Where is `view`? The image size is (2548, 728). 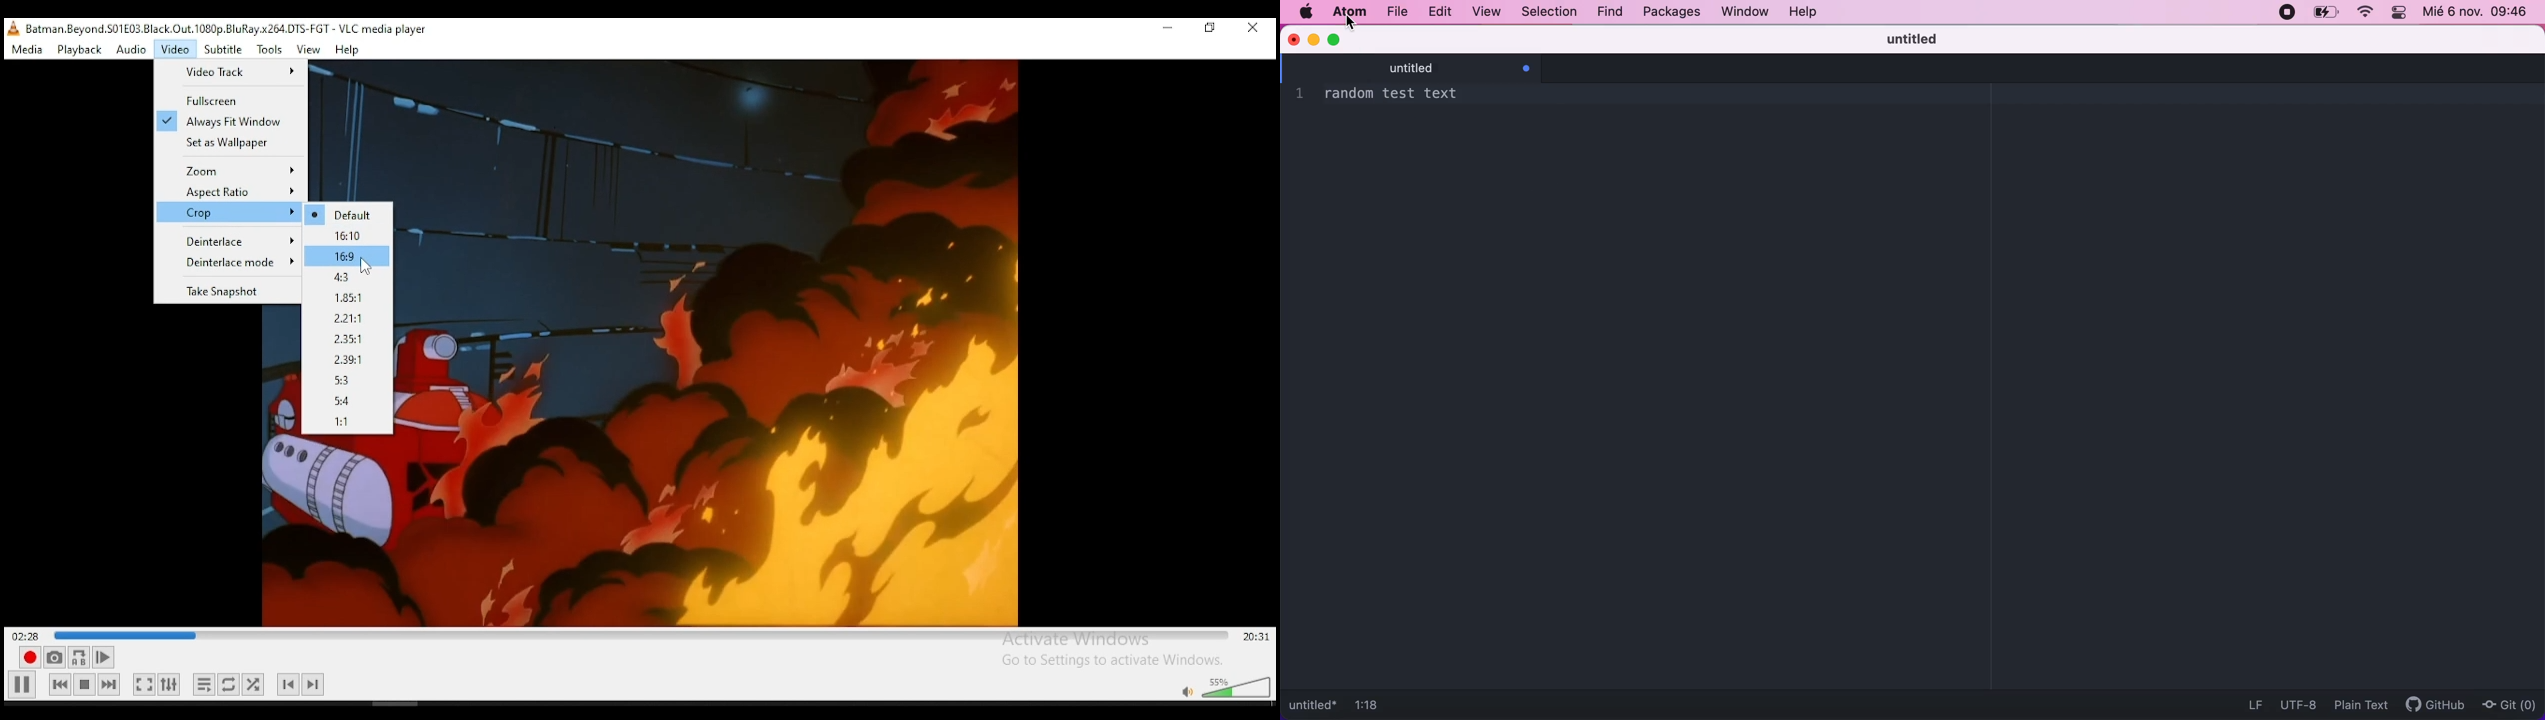 view is located at coordinates (306, 49).